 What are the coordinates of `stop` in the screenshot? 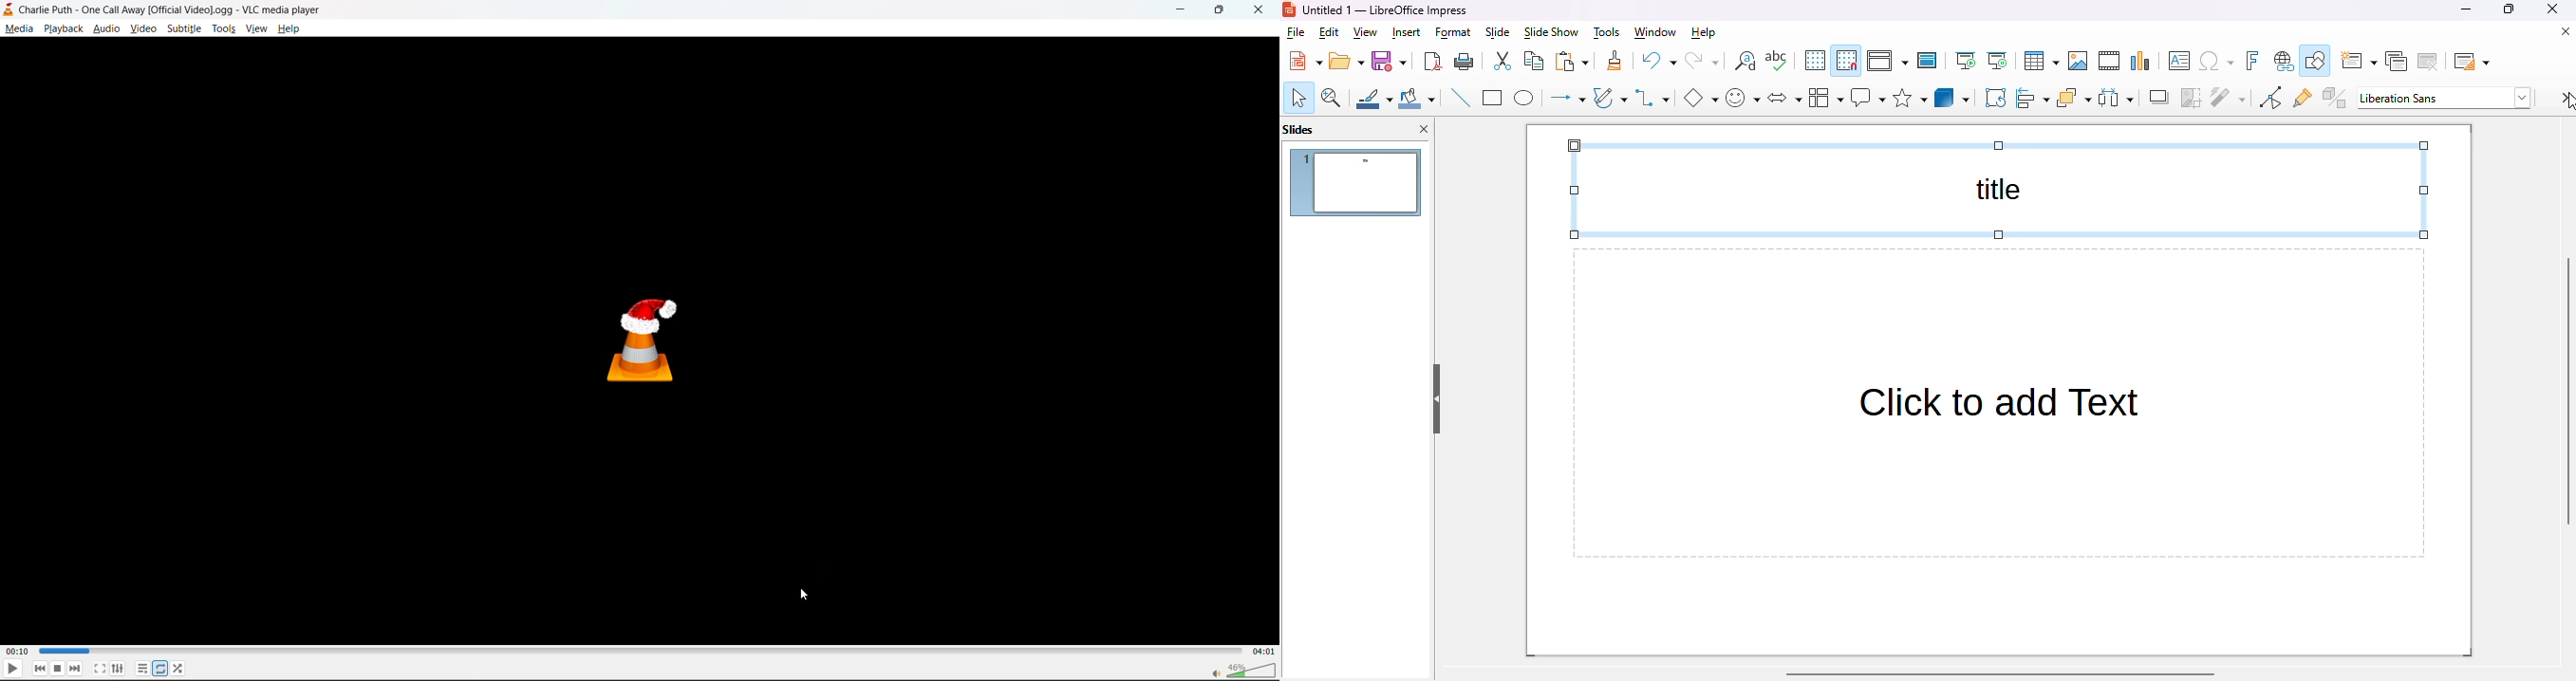 It's located at (59, 669).